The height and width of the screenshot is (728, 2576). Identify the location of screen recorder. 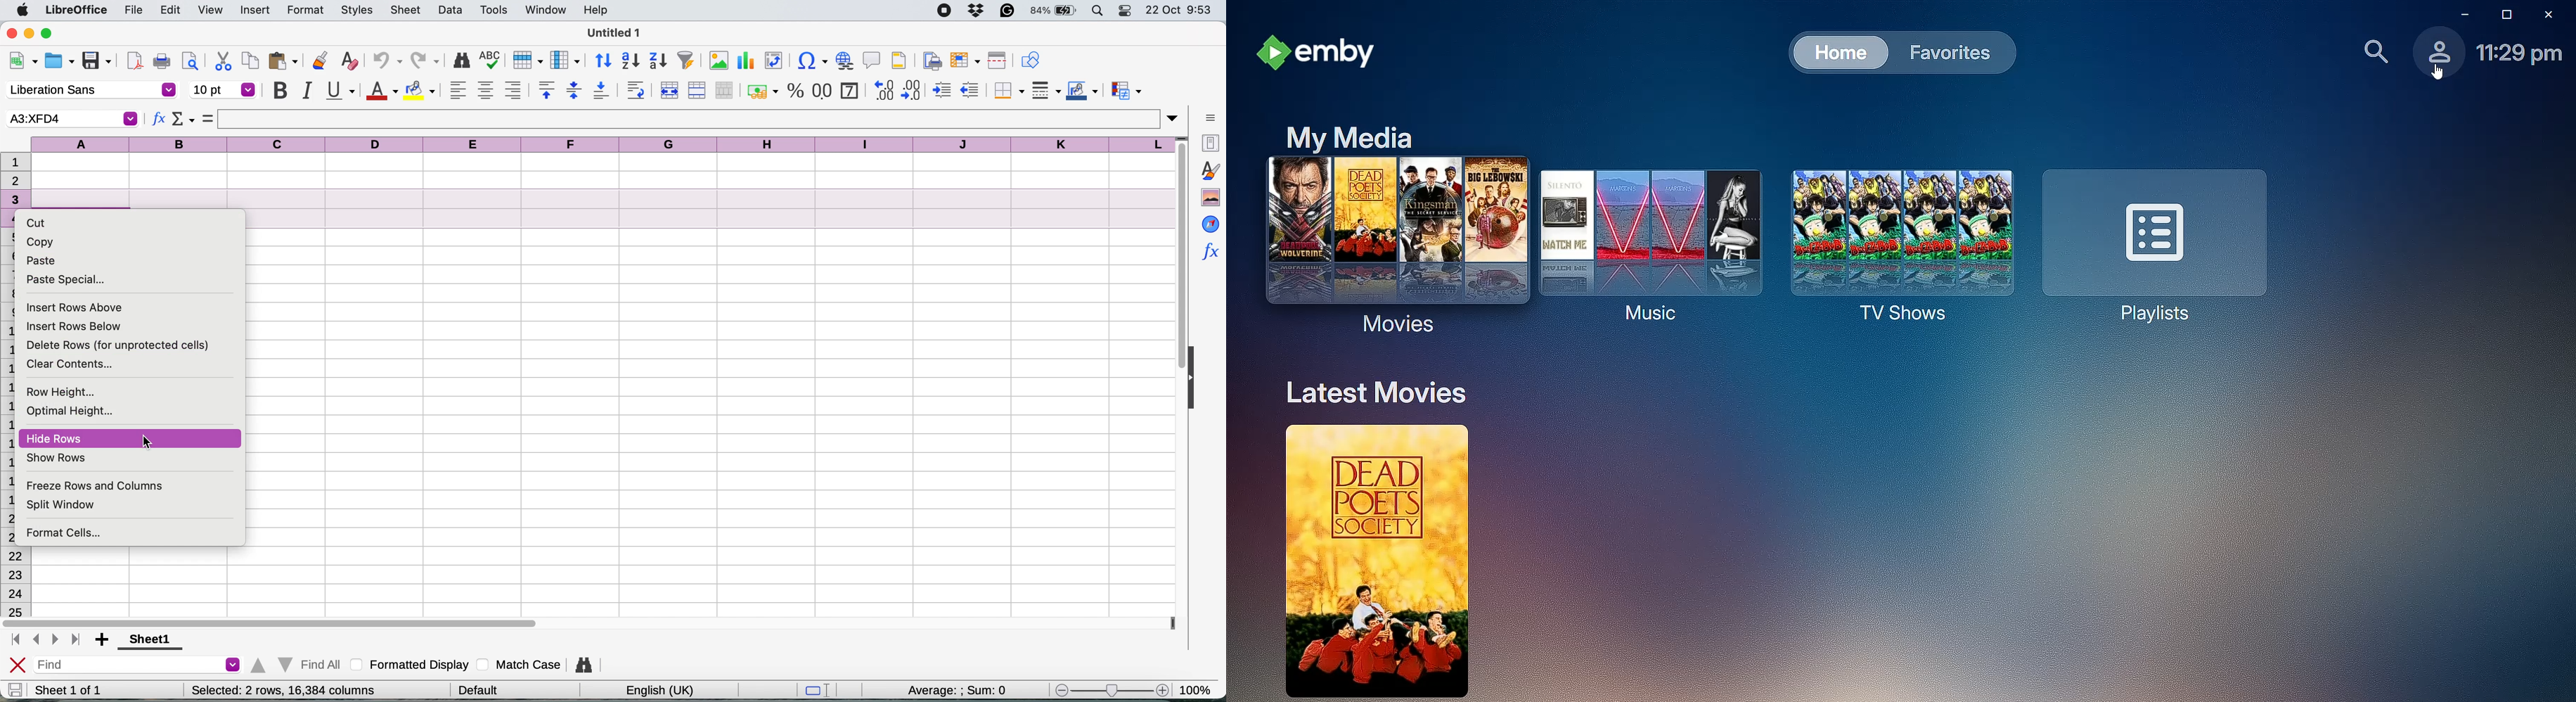
(949, 12).